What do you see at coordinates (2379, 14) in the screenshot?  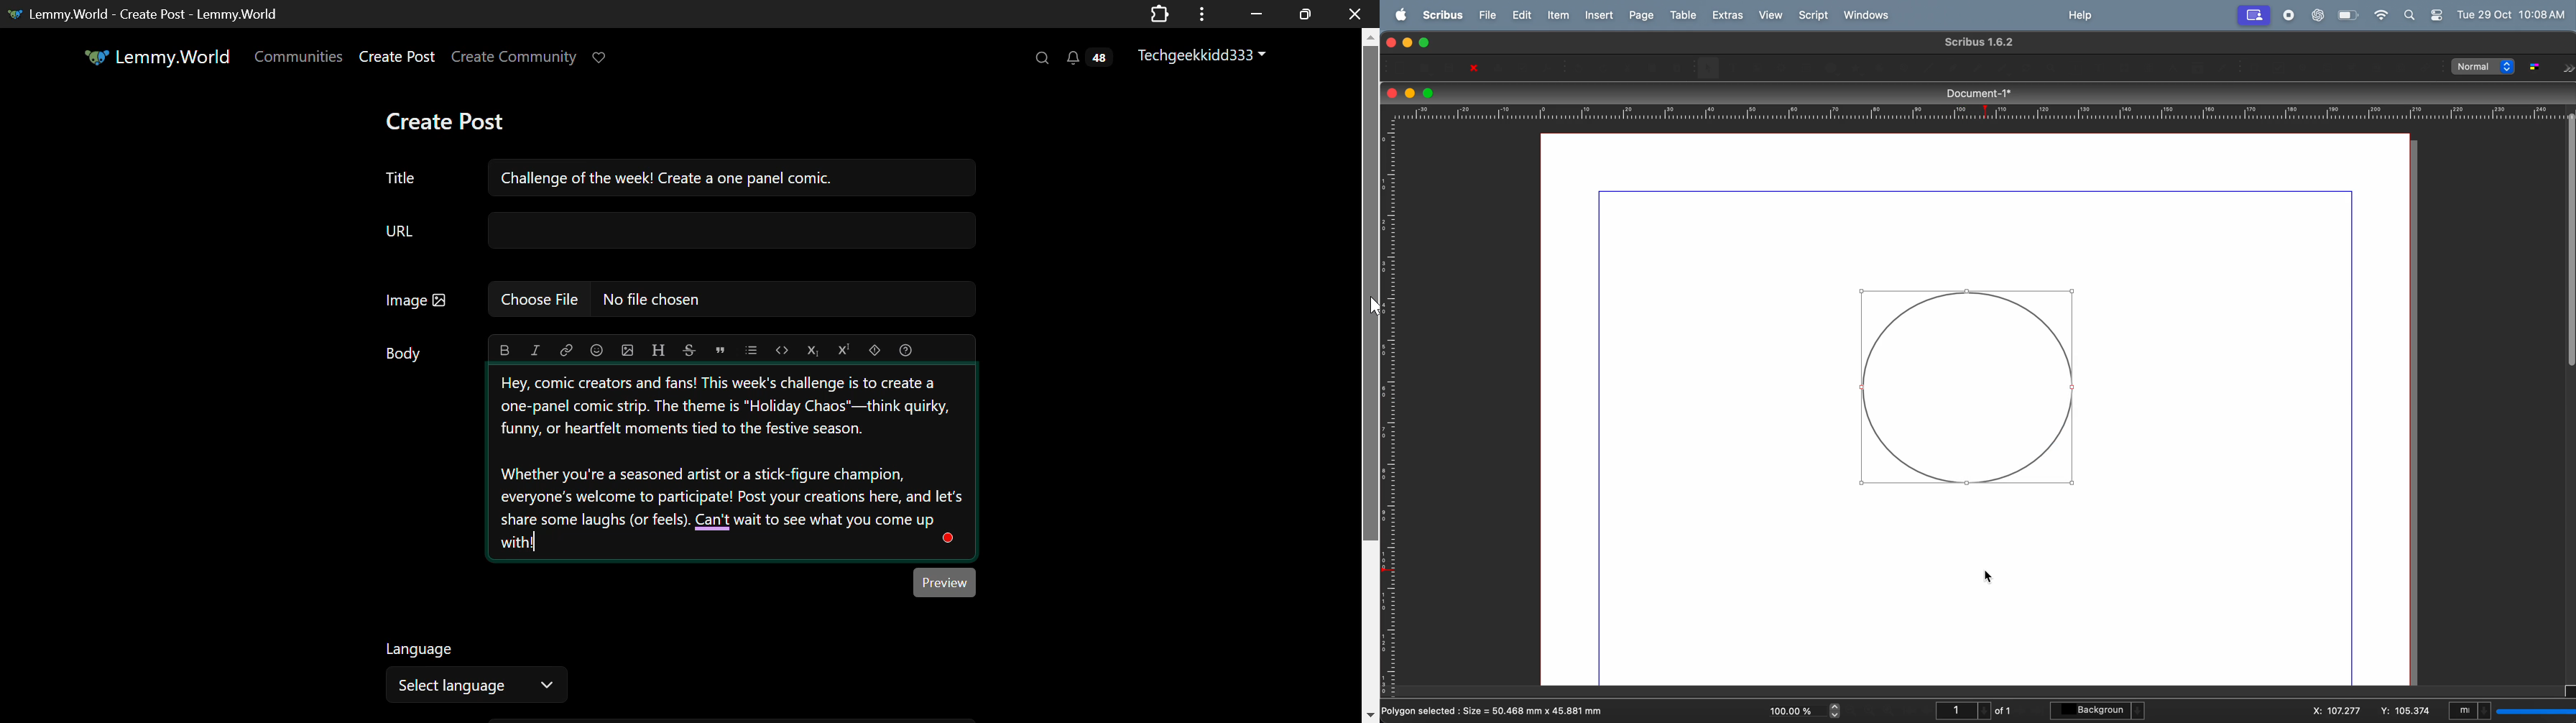 I see `wifi` at bounding box center [2379, 14].